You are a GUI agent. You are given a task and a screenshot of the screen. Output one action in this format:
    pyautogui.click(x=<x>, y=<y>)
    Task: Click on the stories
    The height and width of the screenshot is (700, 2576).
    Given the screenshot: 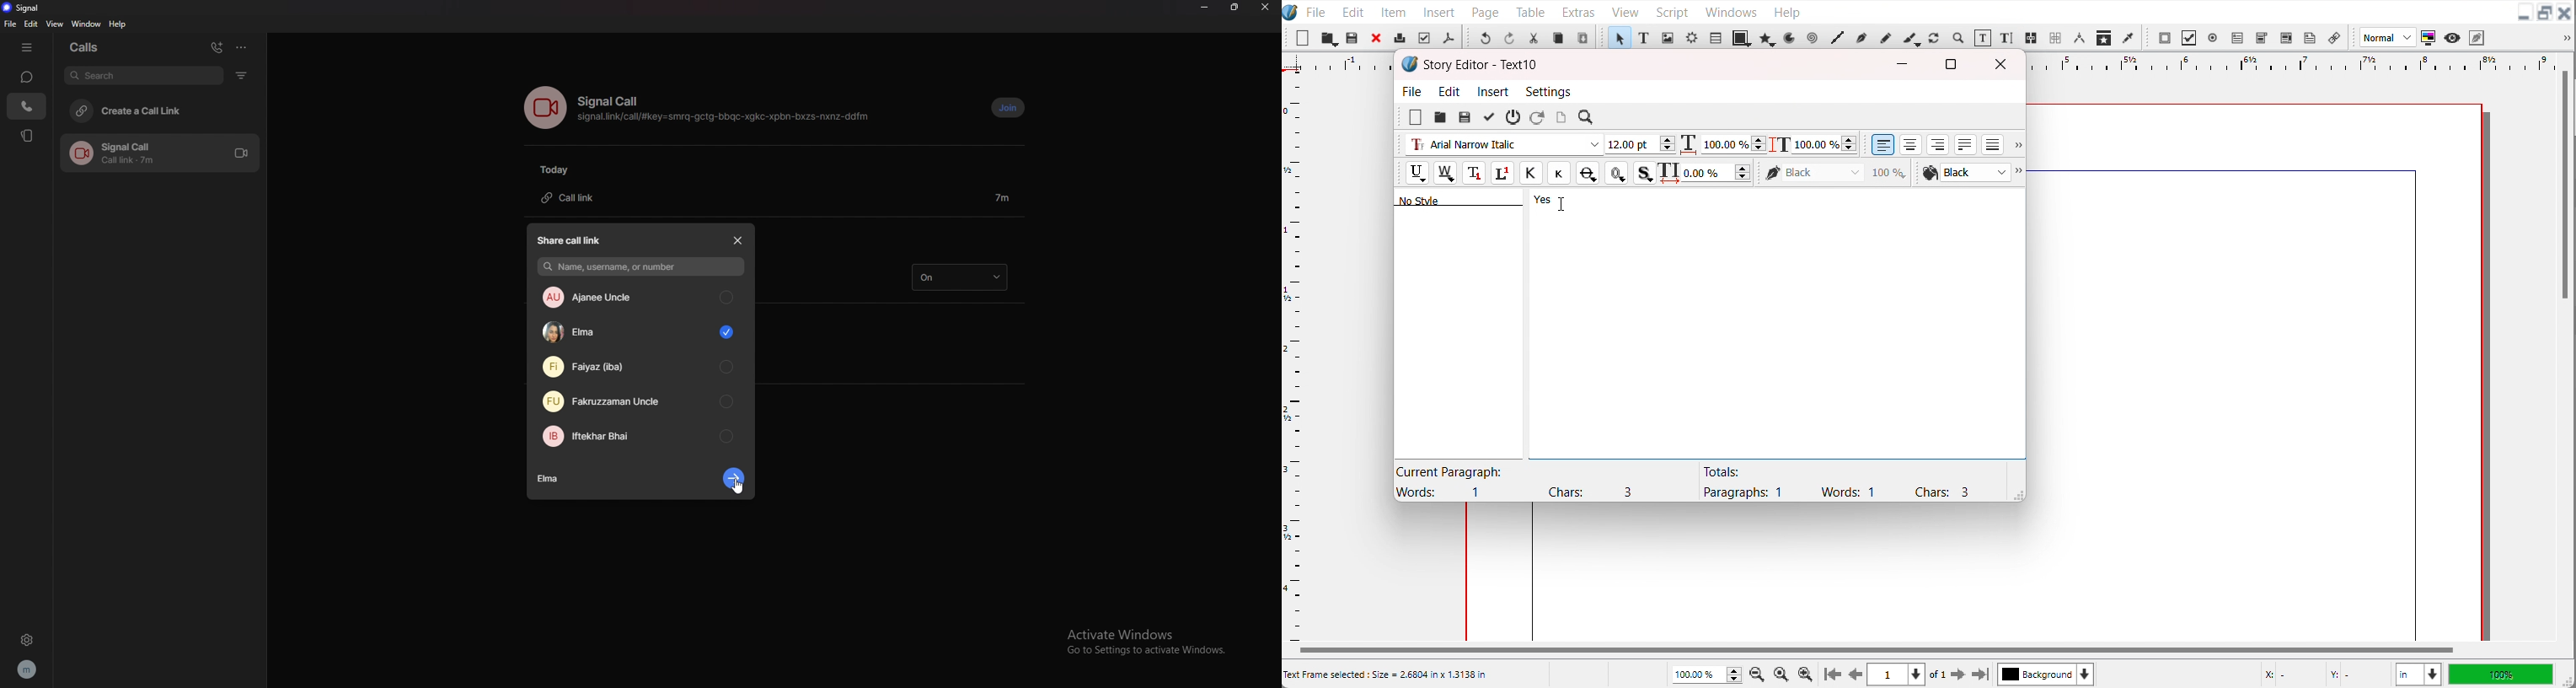 What is the action you would take?
    pyautogui.click(x=29, y=135)
    